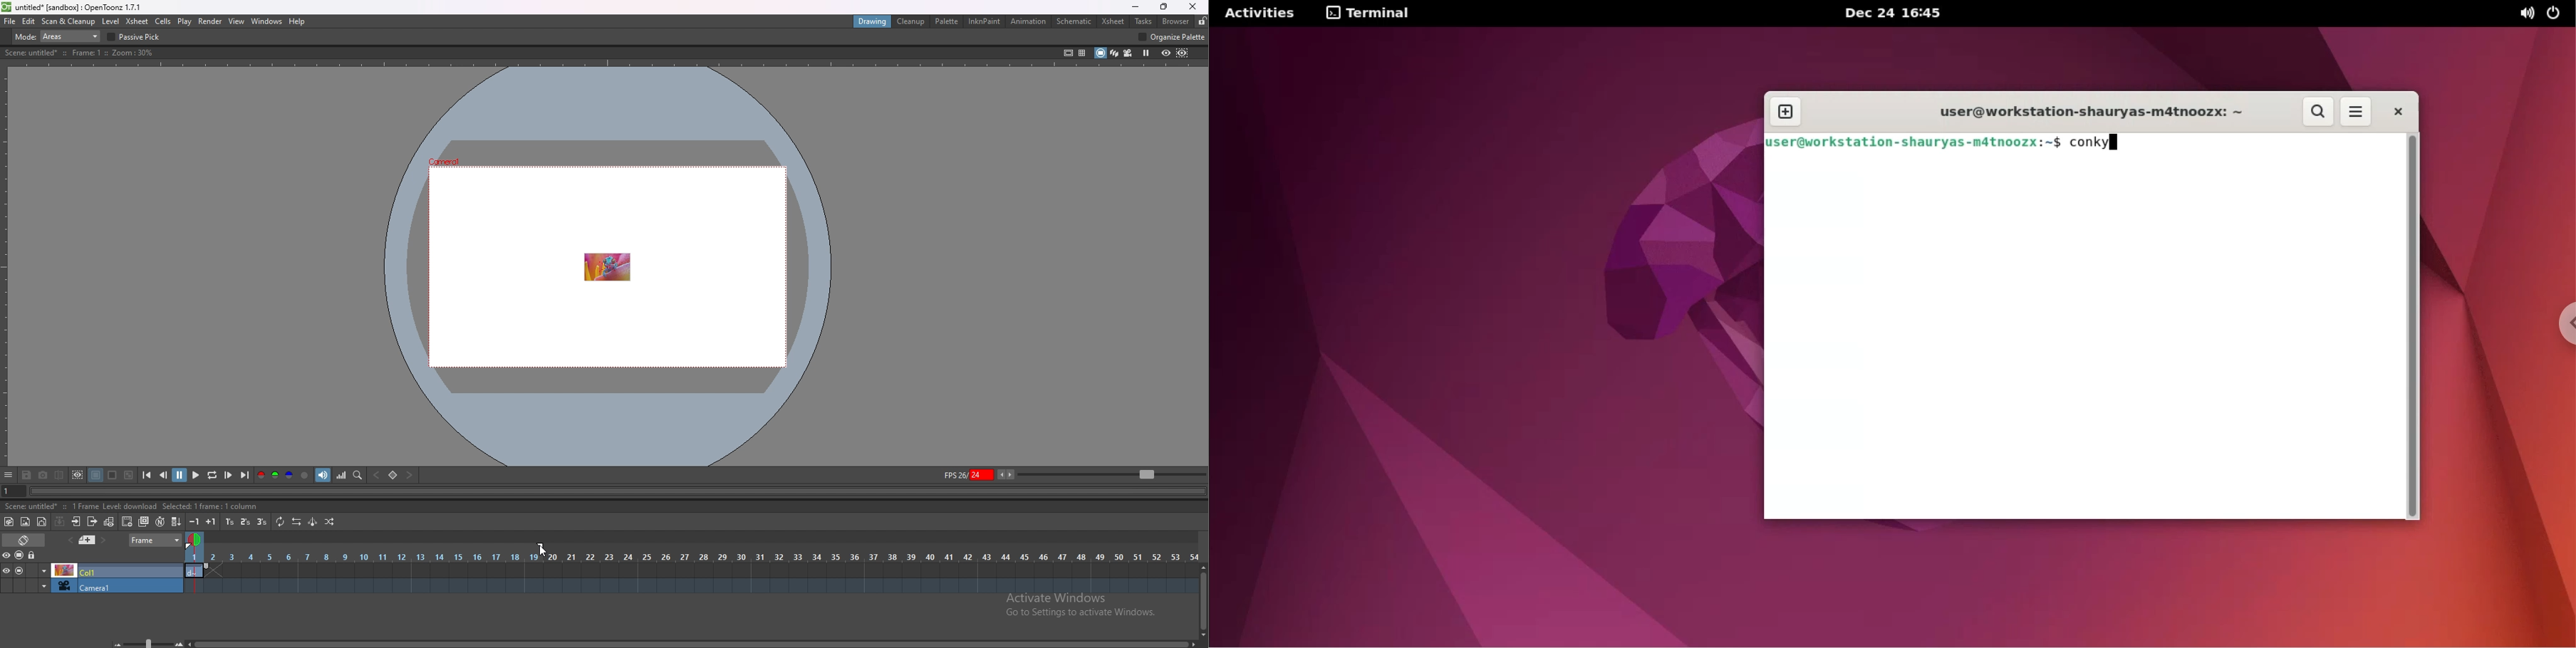  Describe the element at coordinates (93, 522) in the screenshot. I see `close subsheet` at that location.